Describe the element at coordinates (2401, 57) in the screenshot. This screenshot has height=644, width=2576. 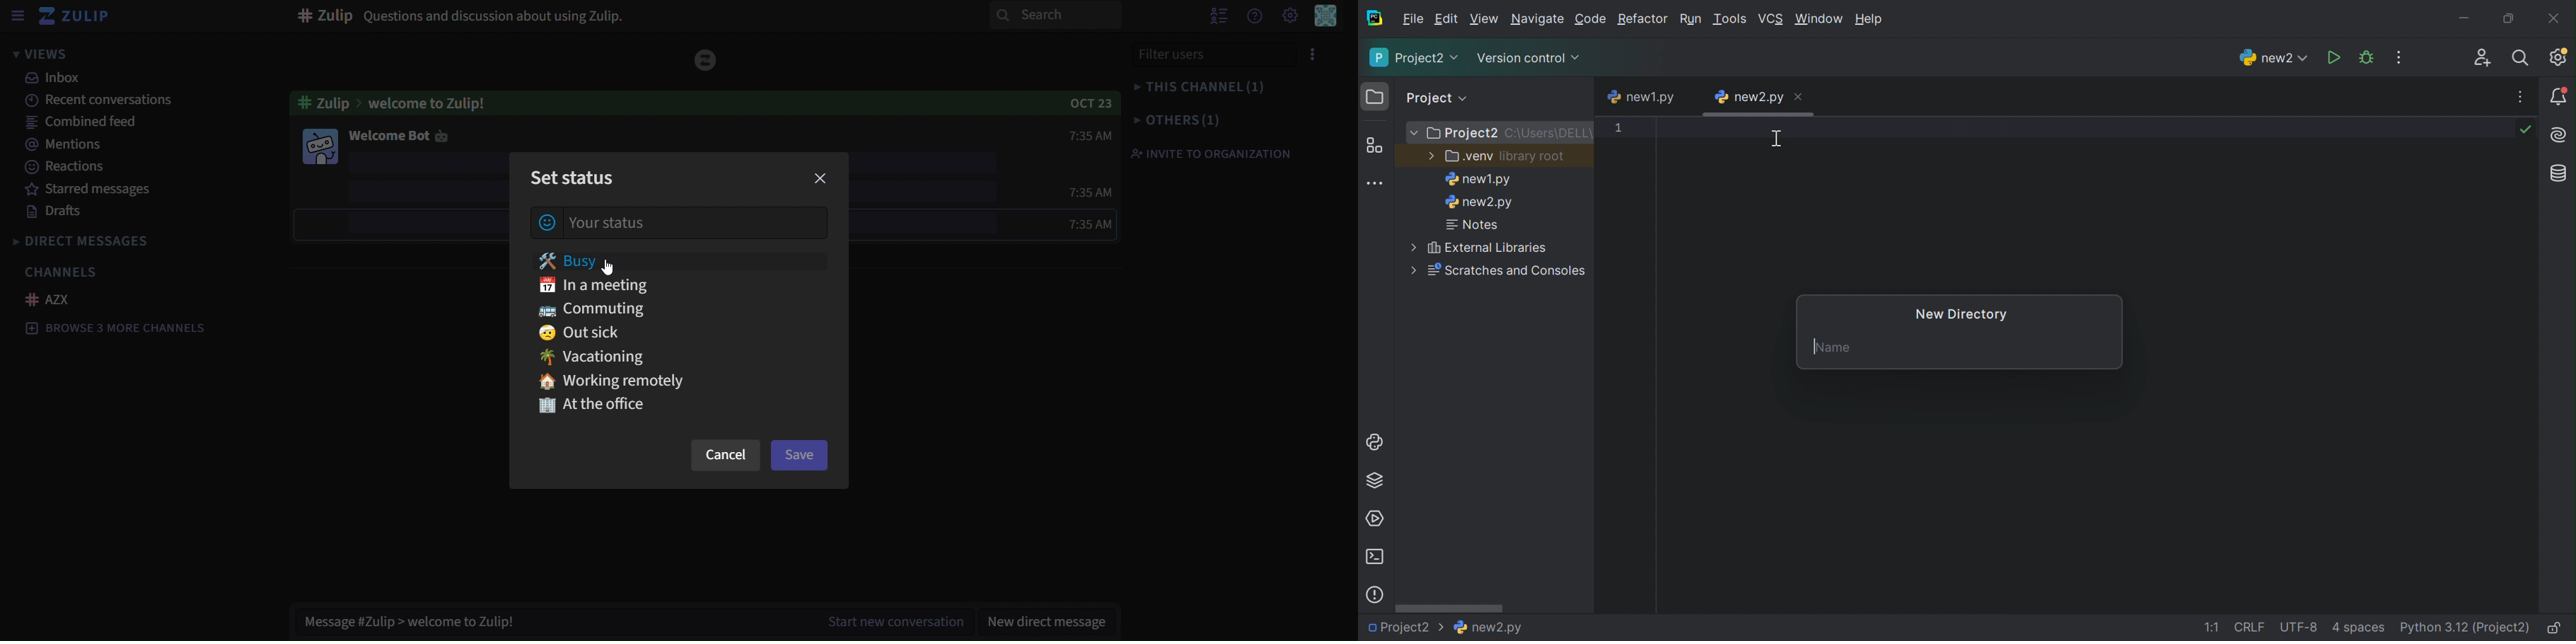
I see `More actions` at that location.